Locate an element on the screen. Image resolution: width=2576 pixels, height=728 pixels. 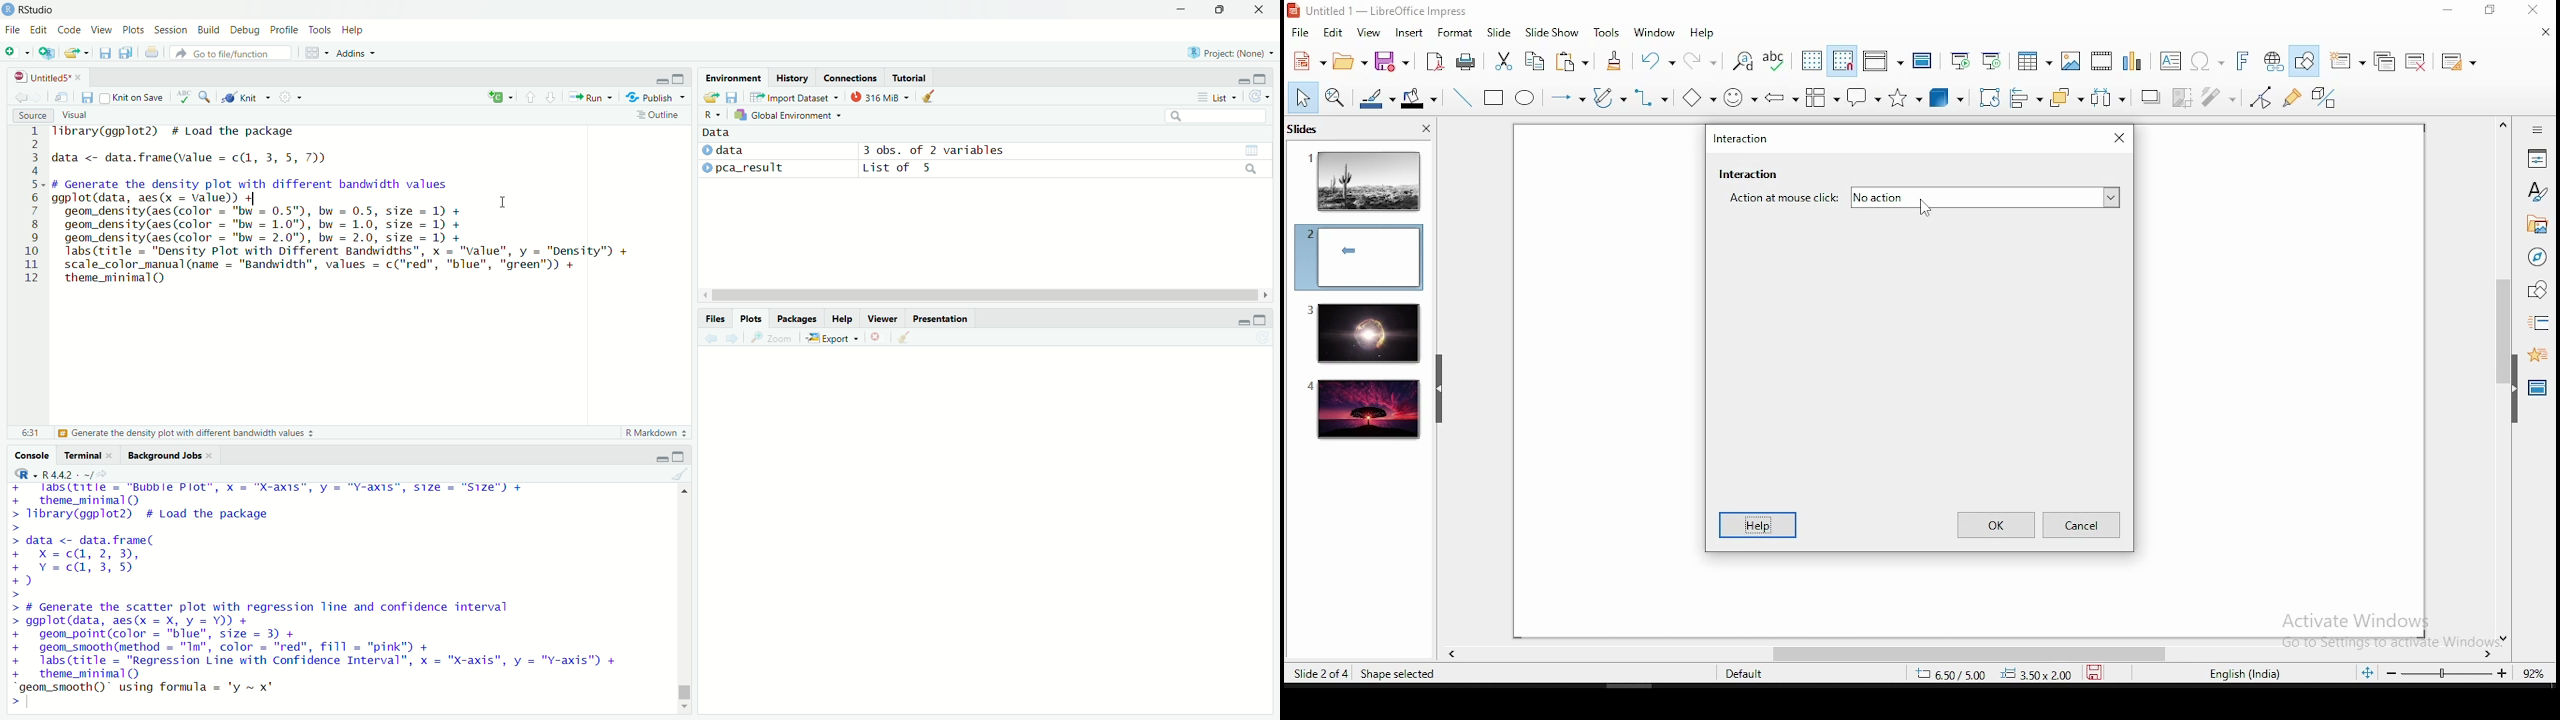
Code is located at coordinates (68, 29).